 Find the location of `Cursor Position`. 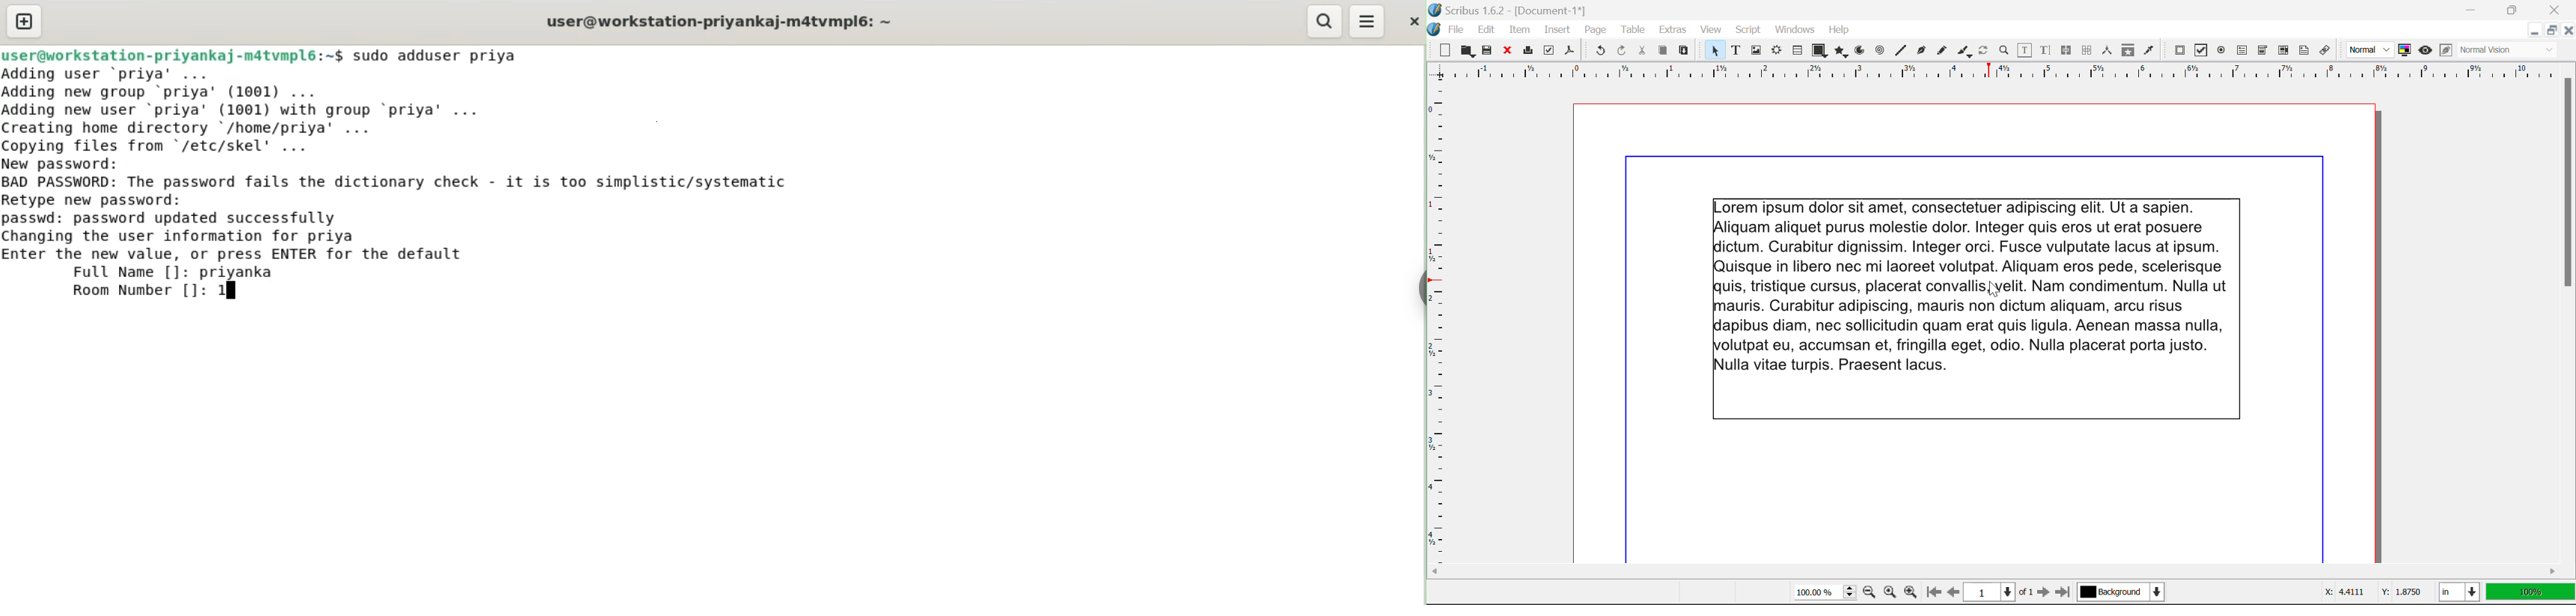

Cursor Position is located at coordinates (1995, 289).